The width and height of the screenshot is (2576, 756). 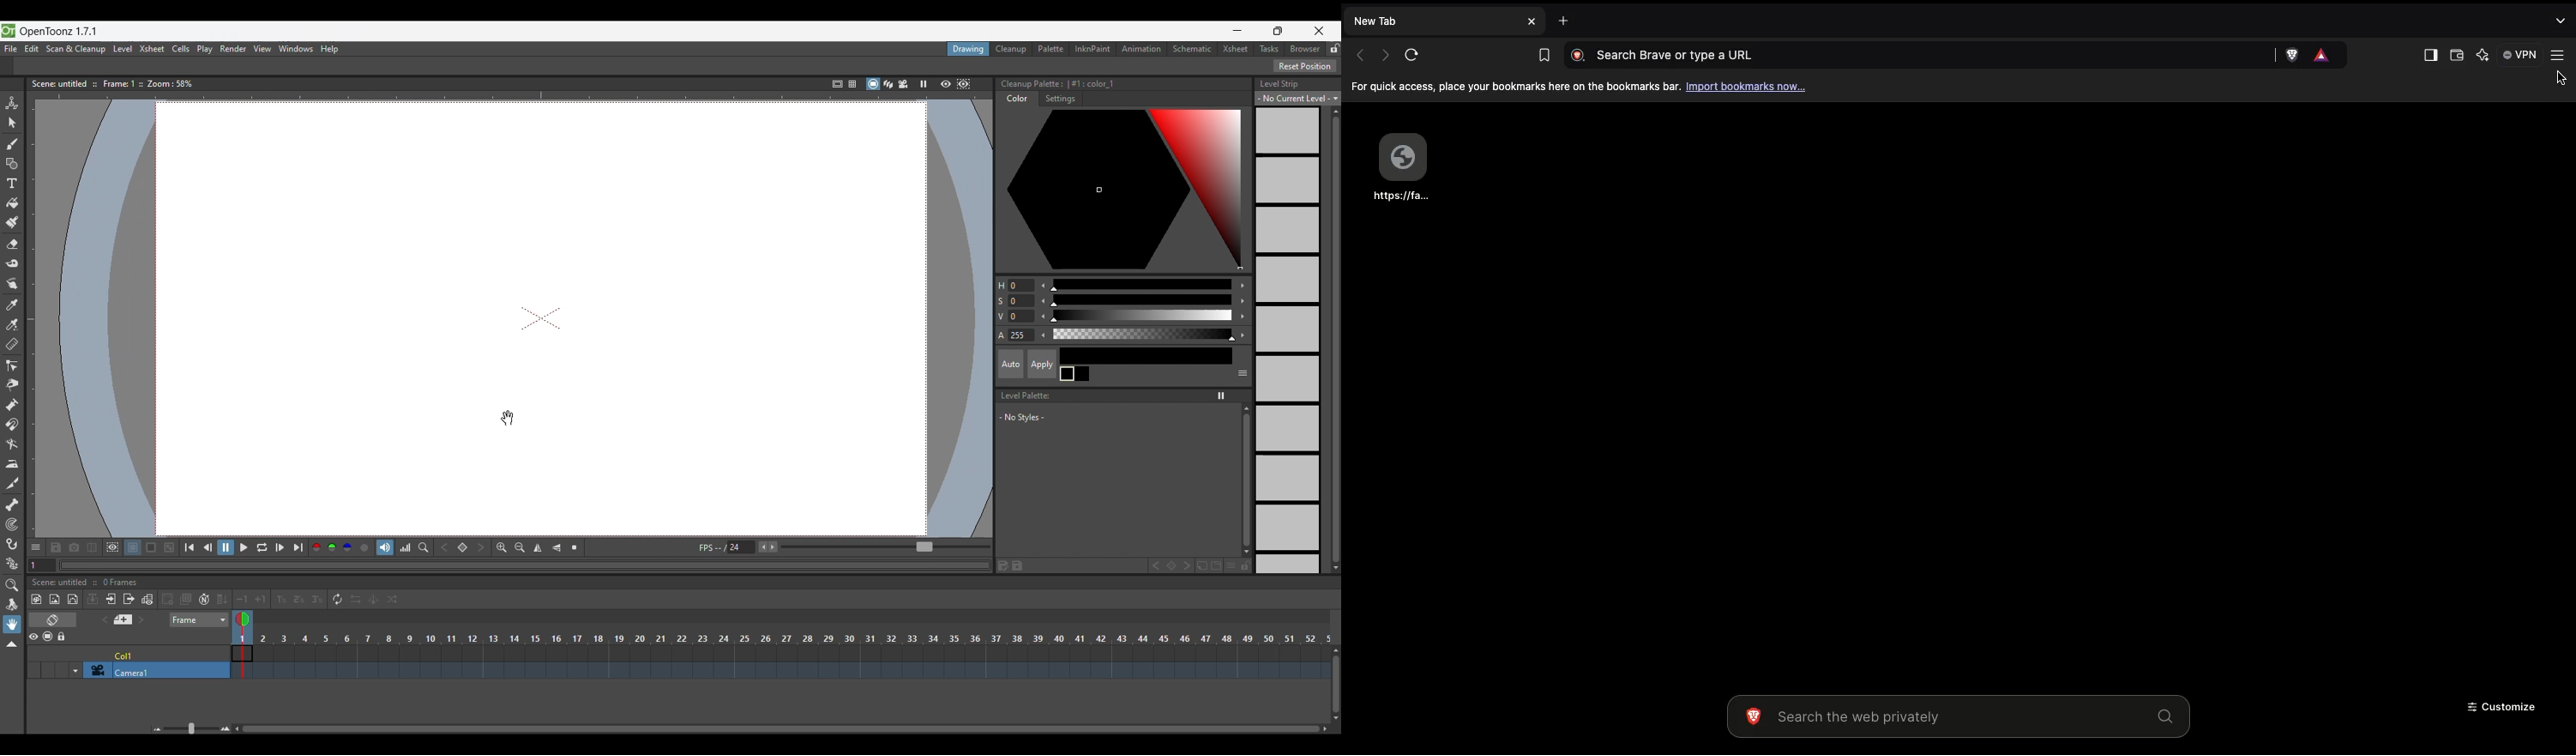 What do you see at coordinates (385, 547) in the screenshot?
I see `Soundtrack` at bounding box center [385, 547].